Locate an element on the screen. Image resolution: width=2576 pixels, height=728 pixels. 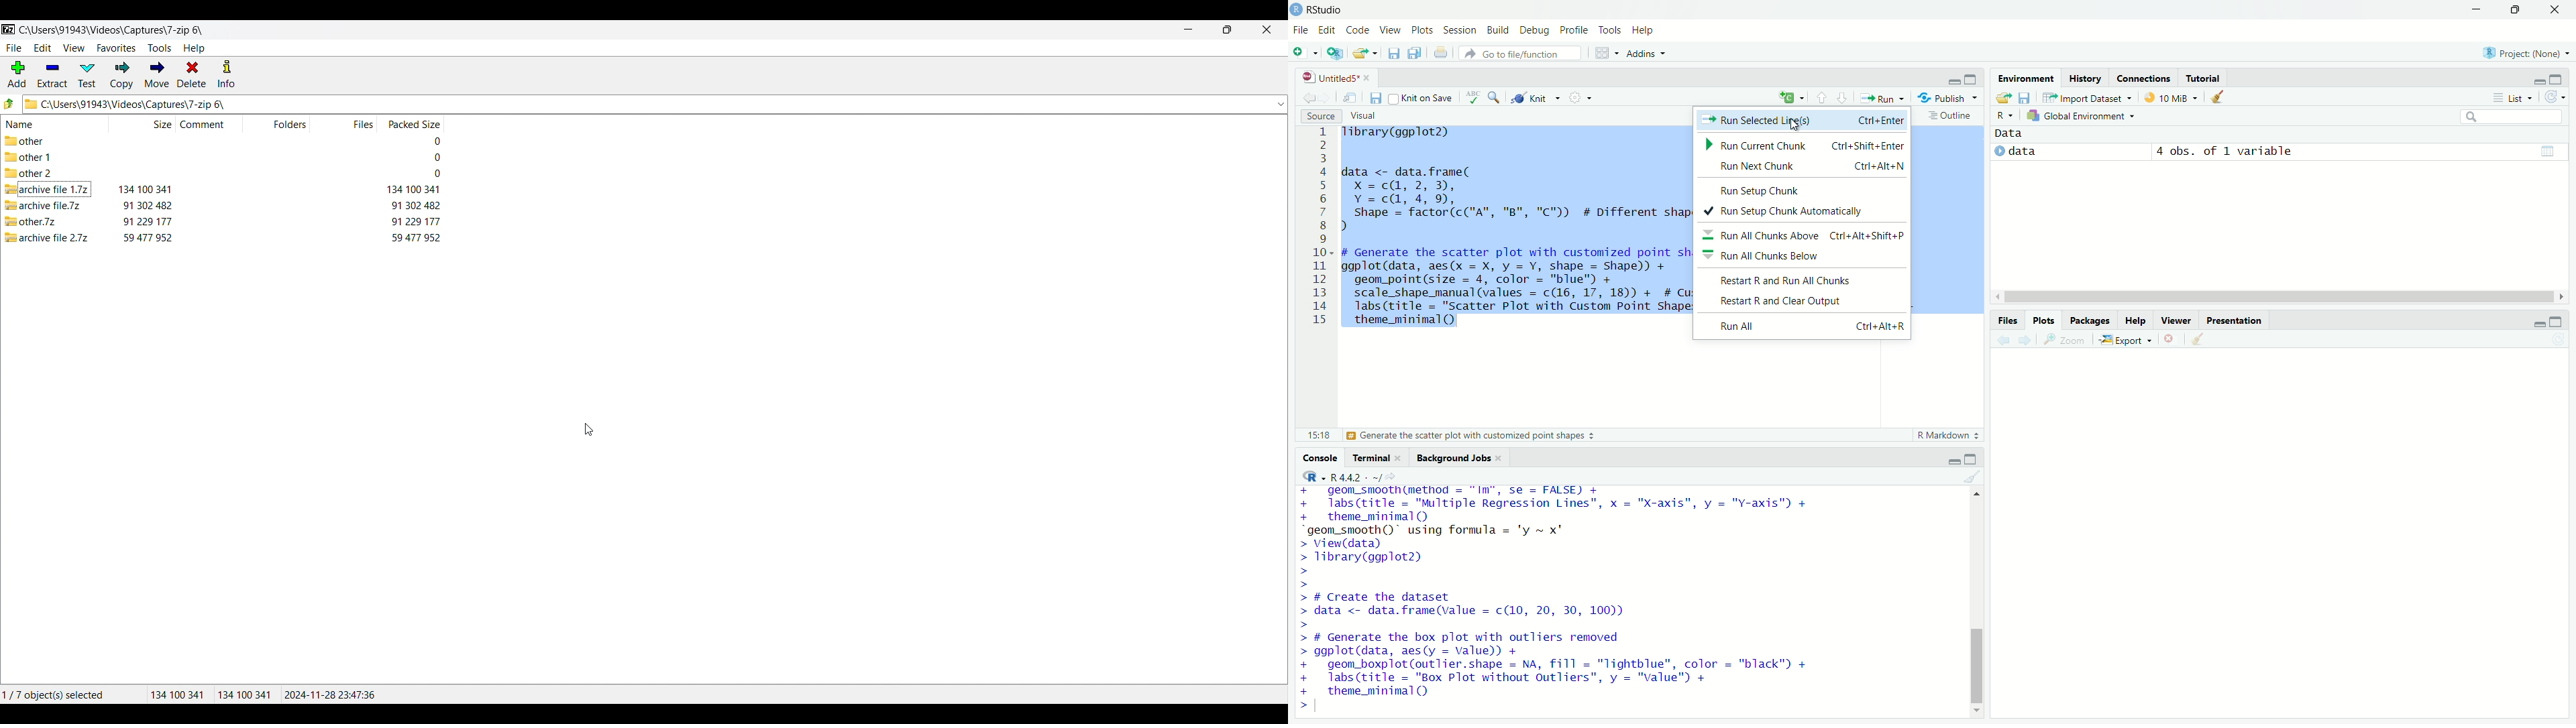
List is located at coordinates (2511, 97).